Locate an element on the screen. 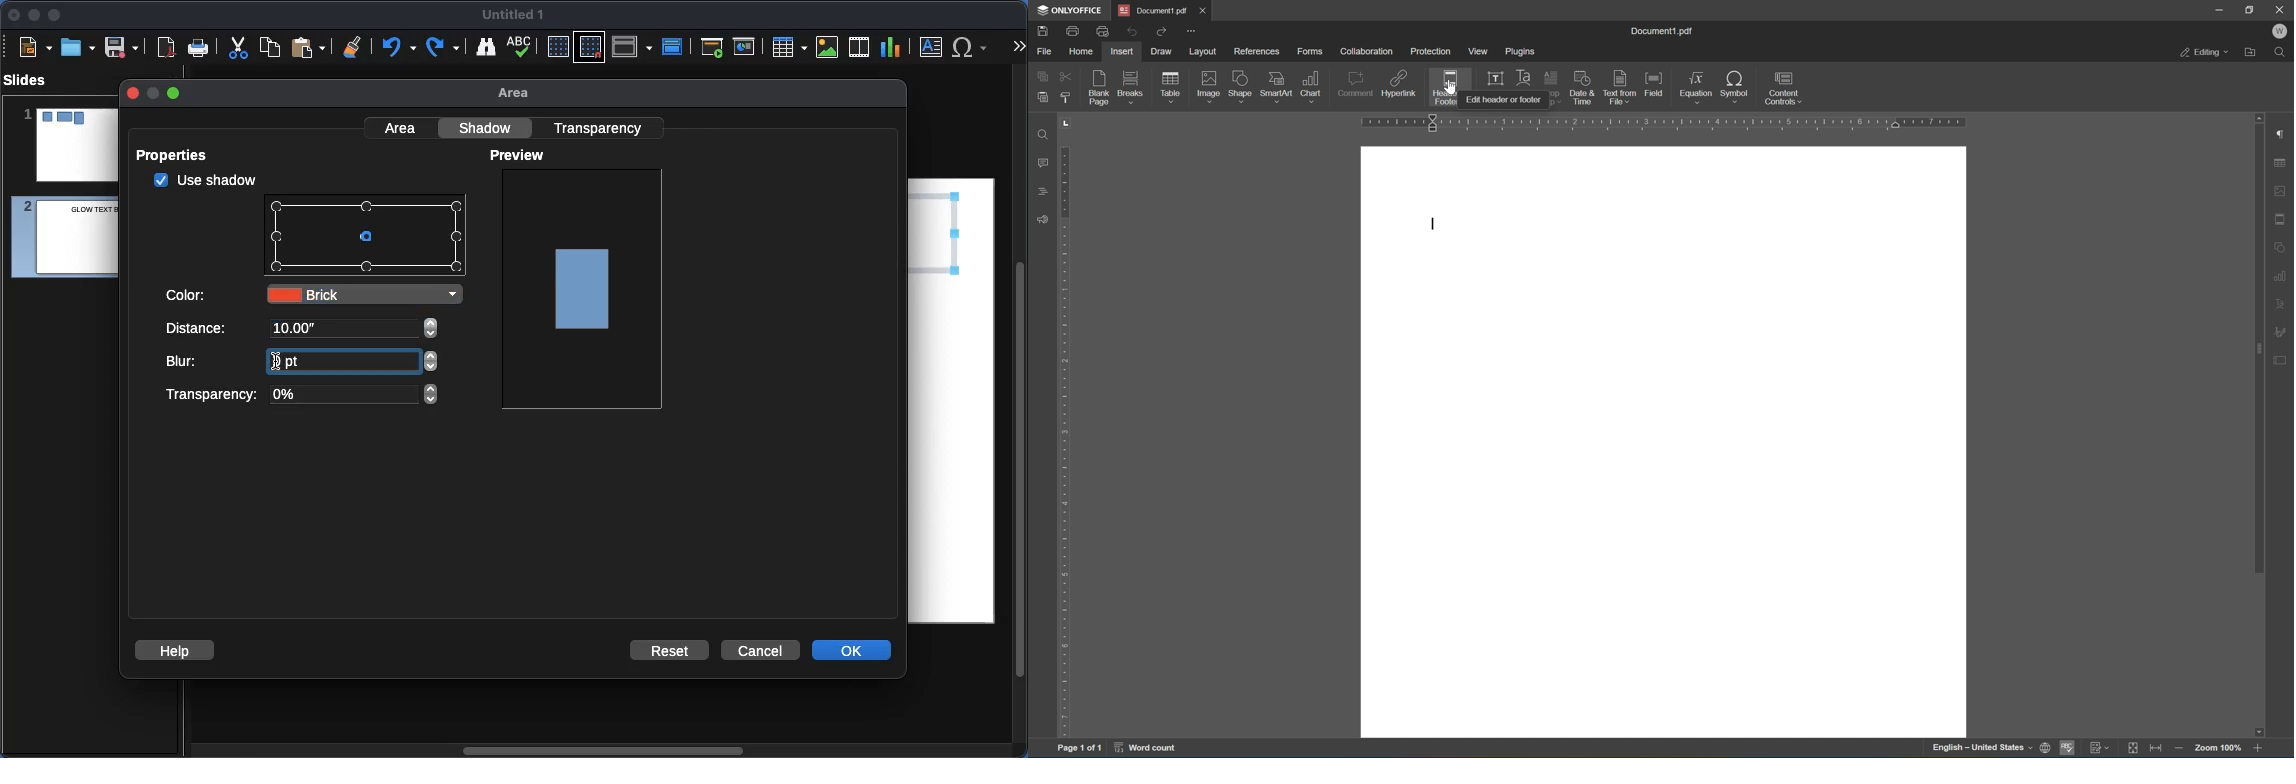 Image resolution: width=2296 pixels, height=784 pixels. drop cap is located at coordinates (1552, 79).